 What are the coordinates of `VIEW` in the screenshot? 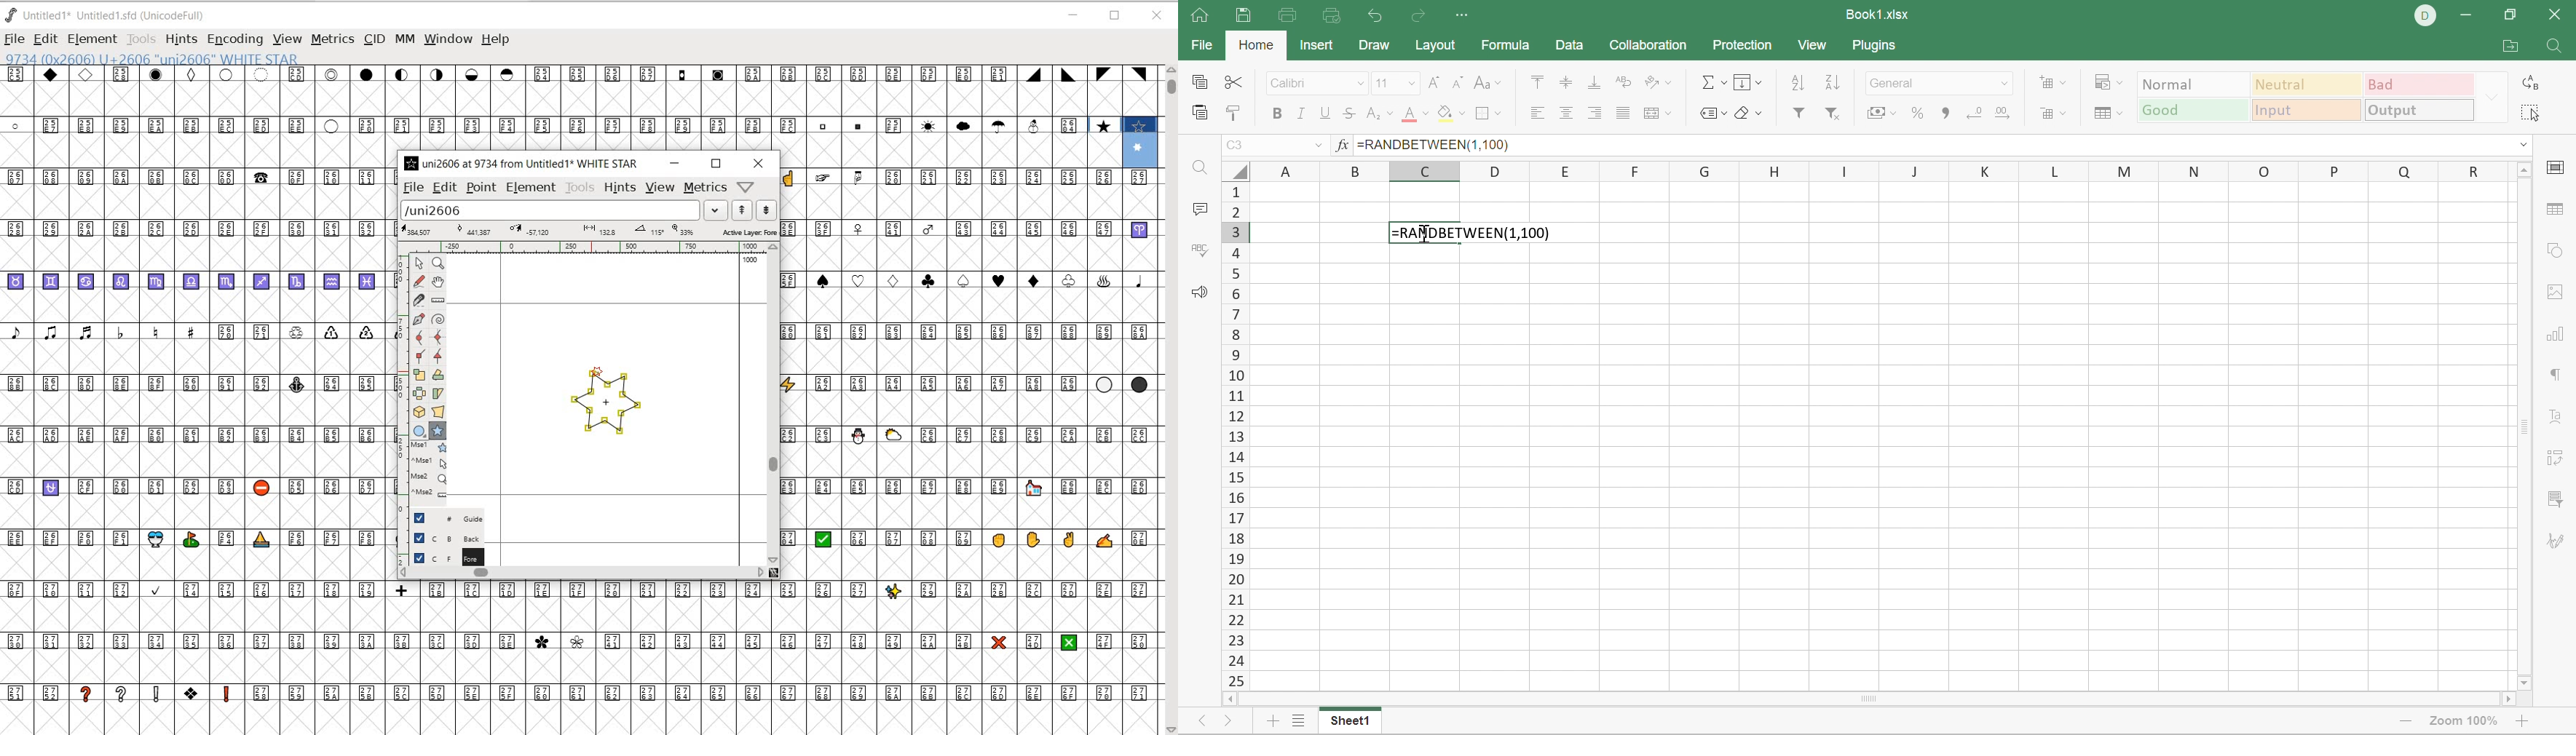 It's located at (286, 40).